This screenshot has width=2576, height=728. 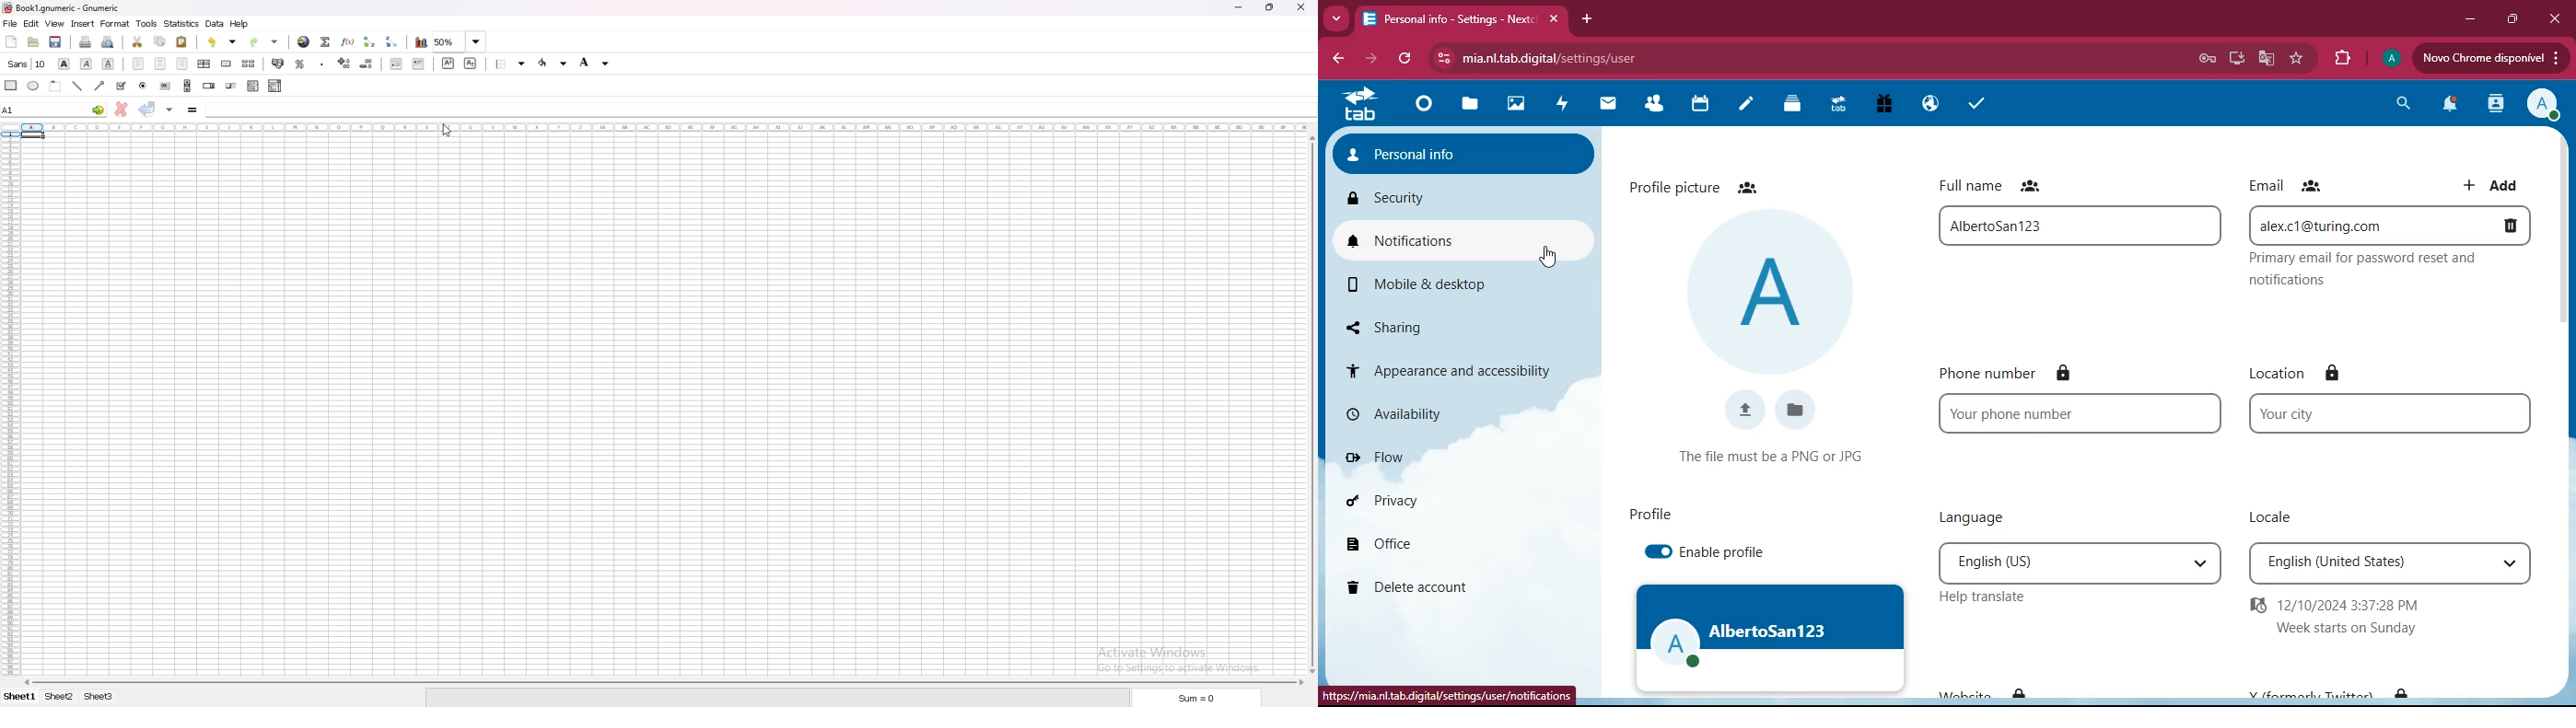 I want to click on rectangle, so click(x=11, y=86).